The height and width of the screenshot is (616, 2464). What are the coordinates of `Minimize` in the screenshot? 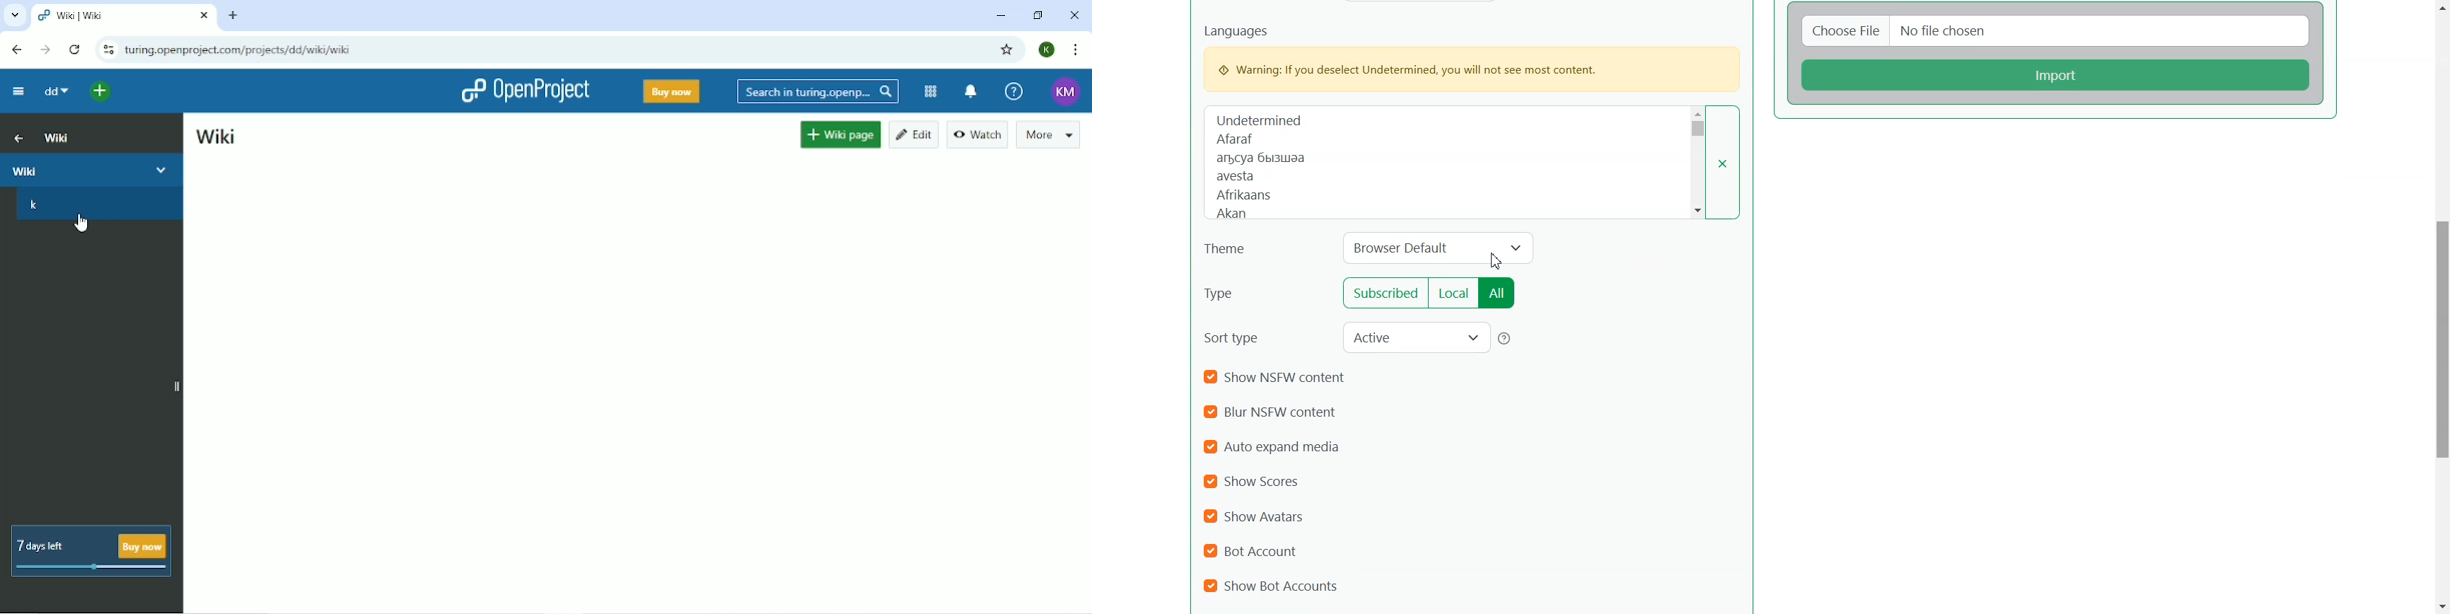 It's located at (999, 15).